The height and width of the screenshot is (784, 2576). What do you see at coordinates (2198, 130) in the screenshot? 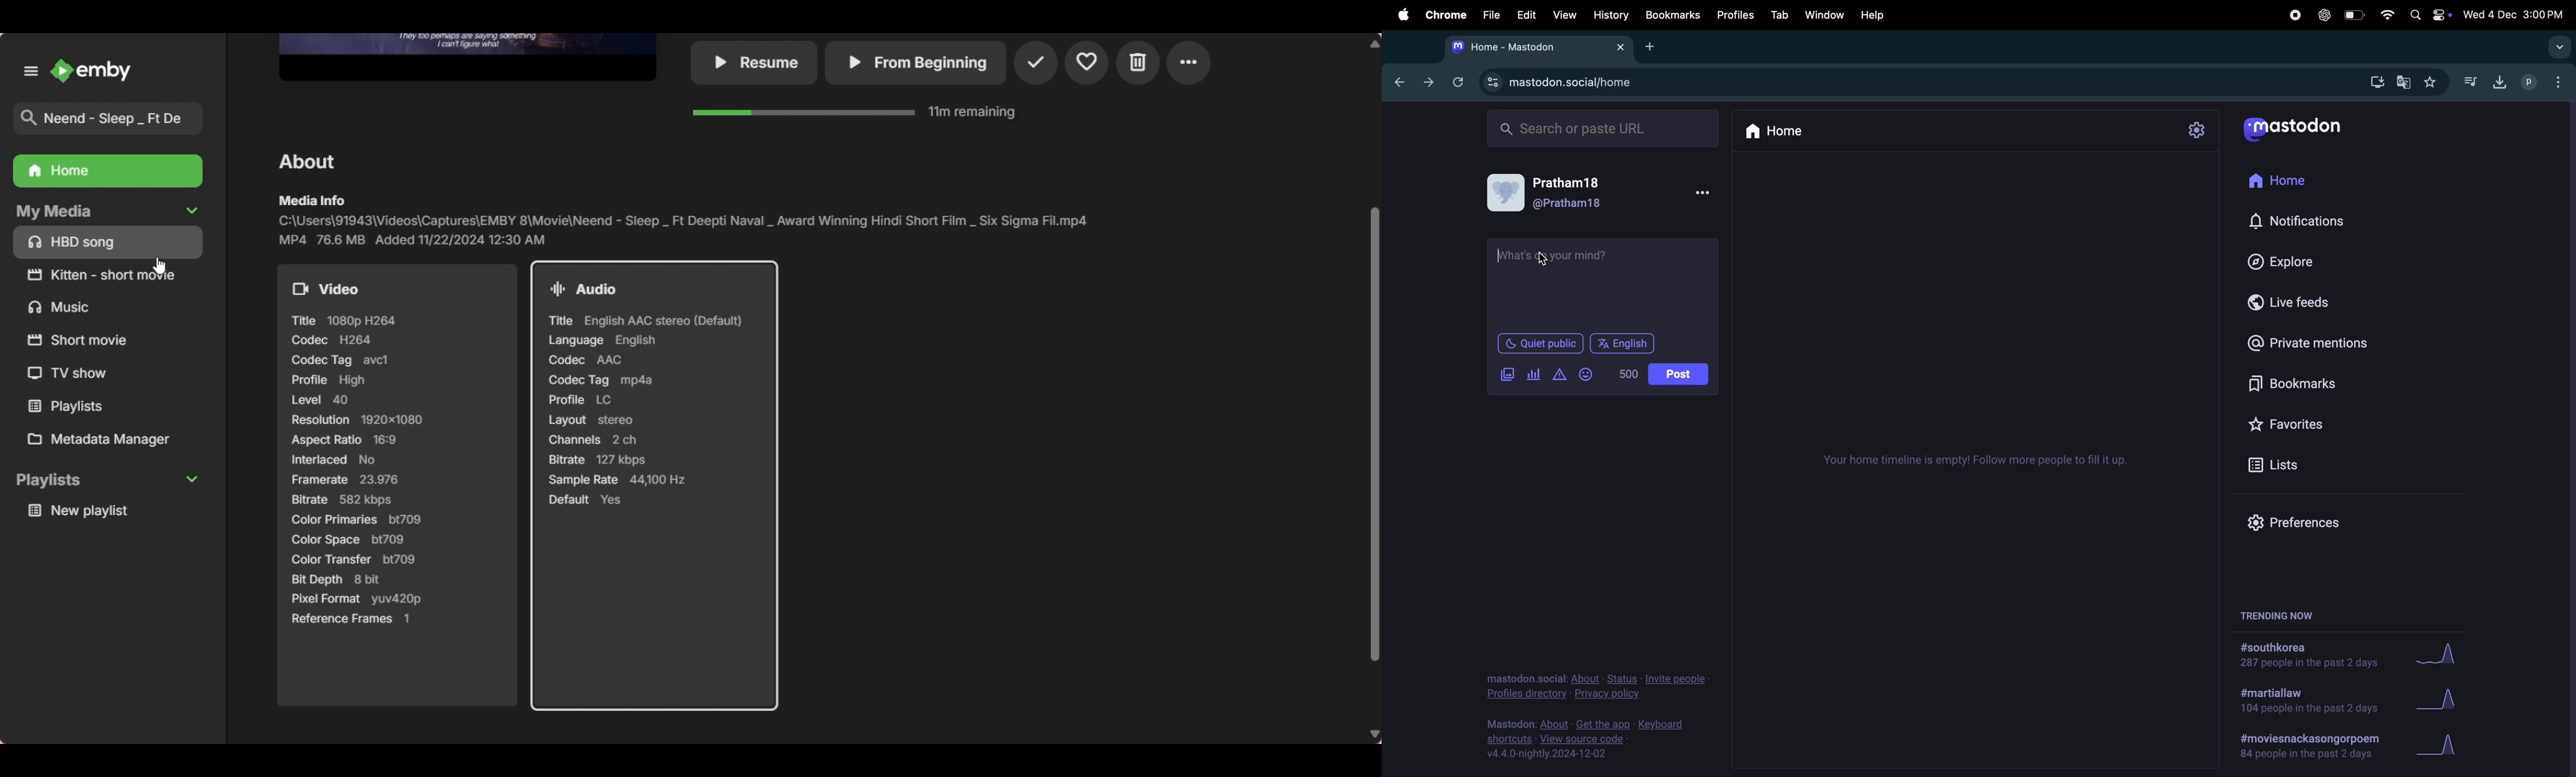
I see `settings` at bounding box center [2198, 130].